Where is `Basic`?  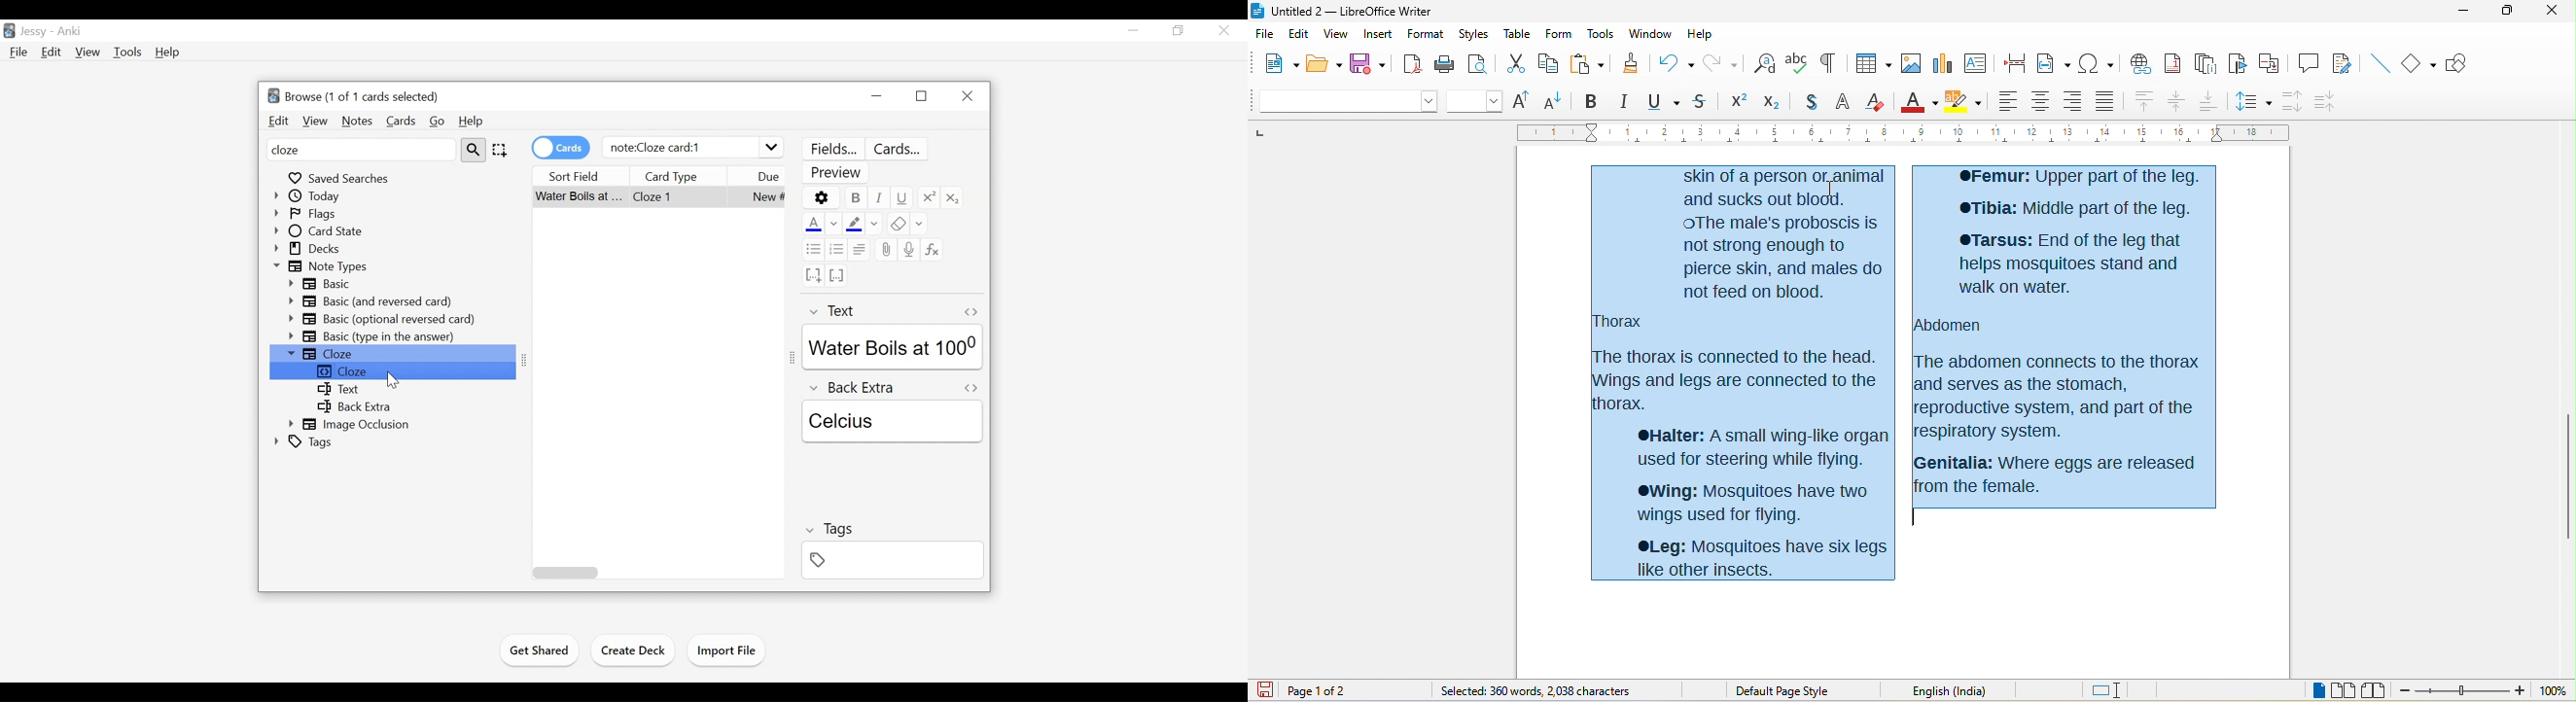
Basic is located at coordinates (324, 284).